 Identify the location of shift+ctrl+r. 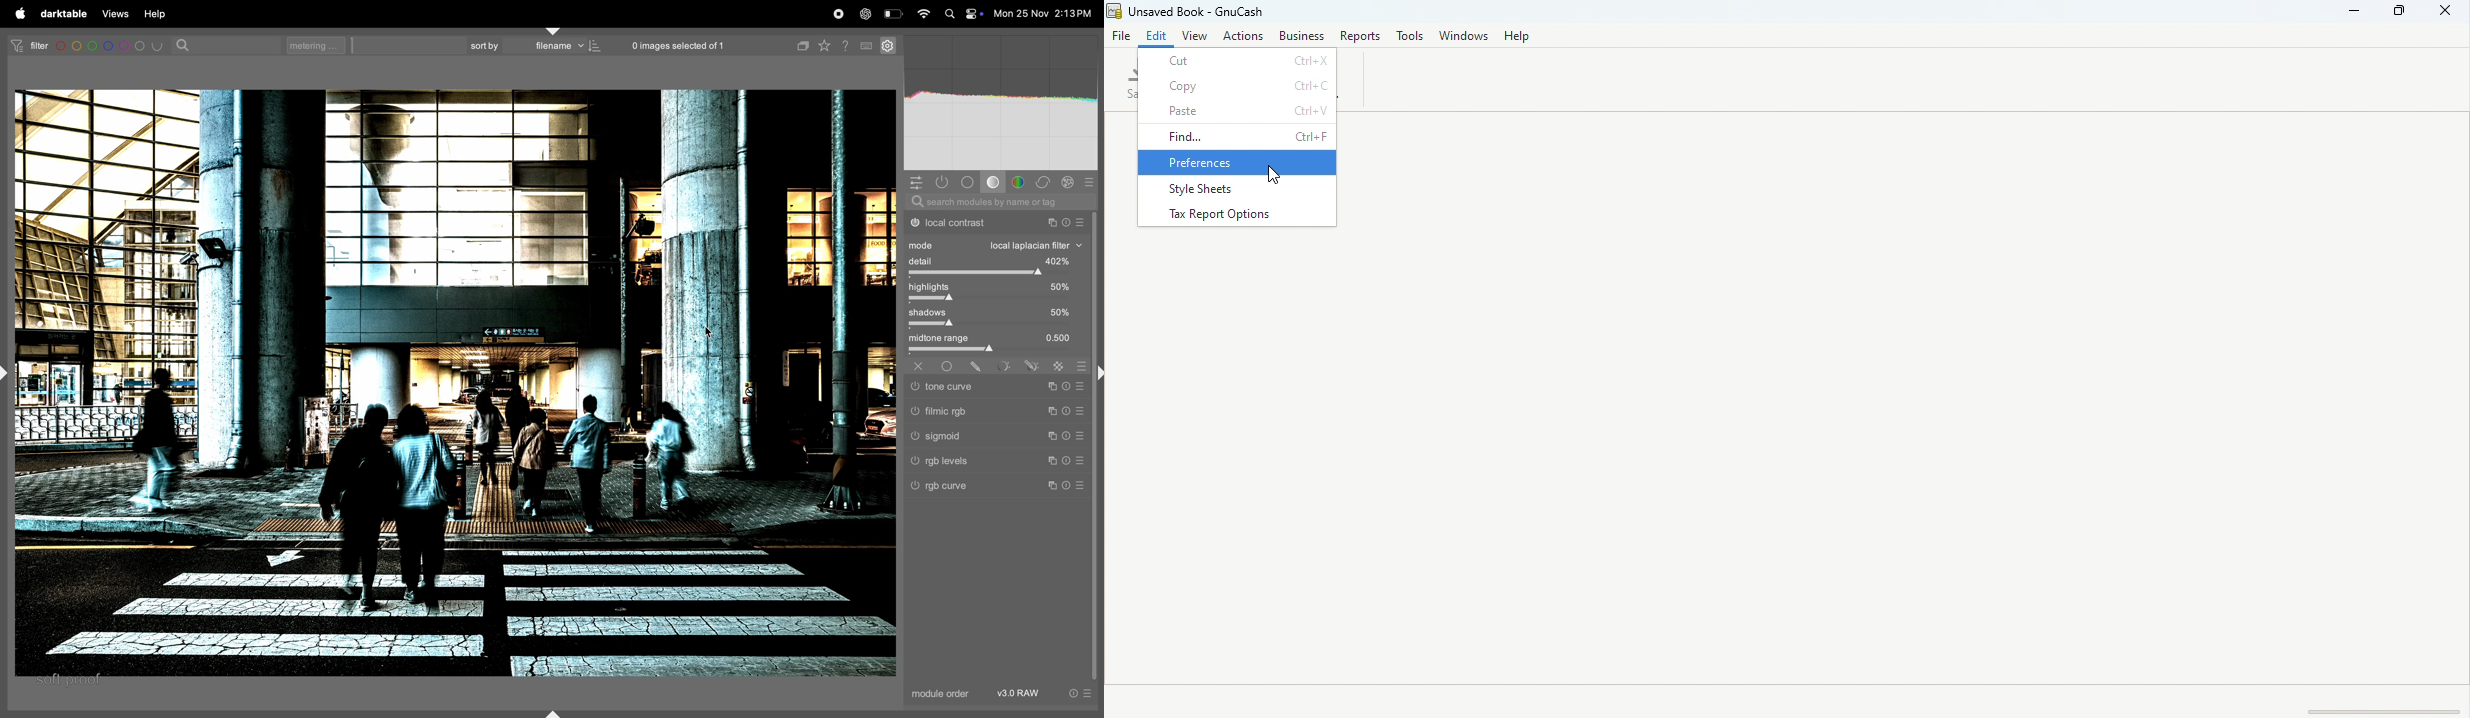
(1097, 376).